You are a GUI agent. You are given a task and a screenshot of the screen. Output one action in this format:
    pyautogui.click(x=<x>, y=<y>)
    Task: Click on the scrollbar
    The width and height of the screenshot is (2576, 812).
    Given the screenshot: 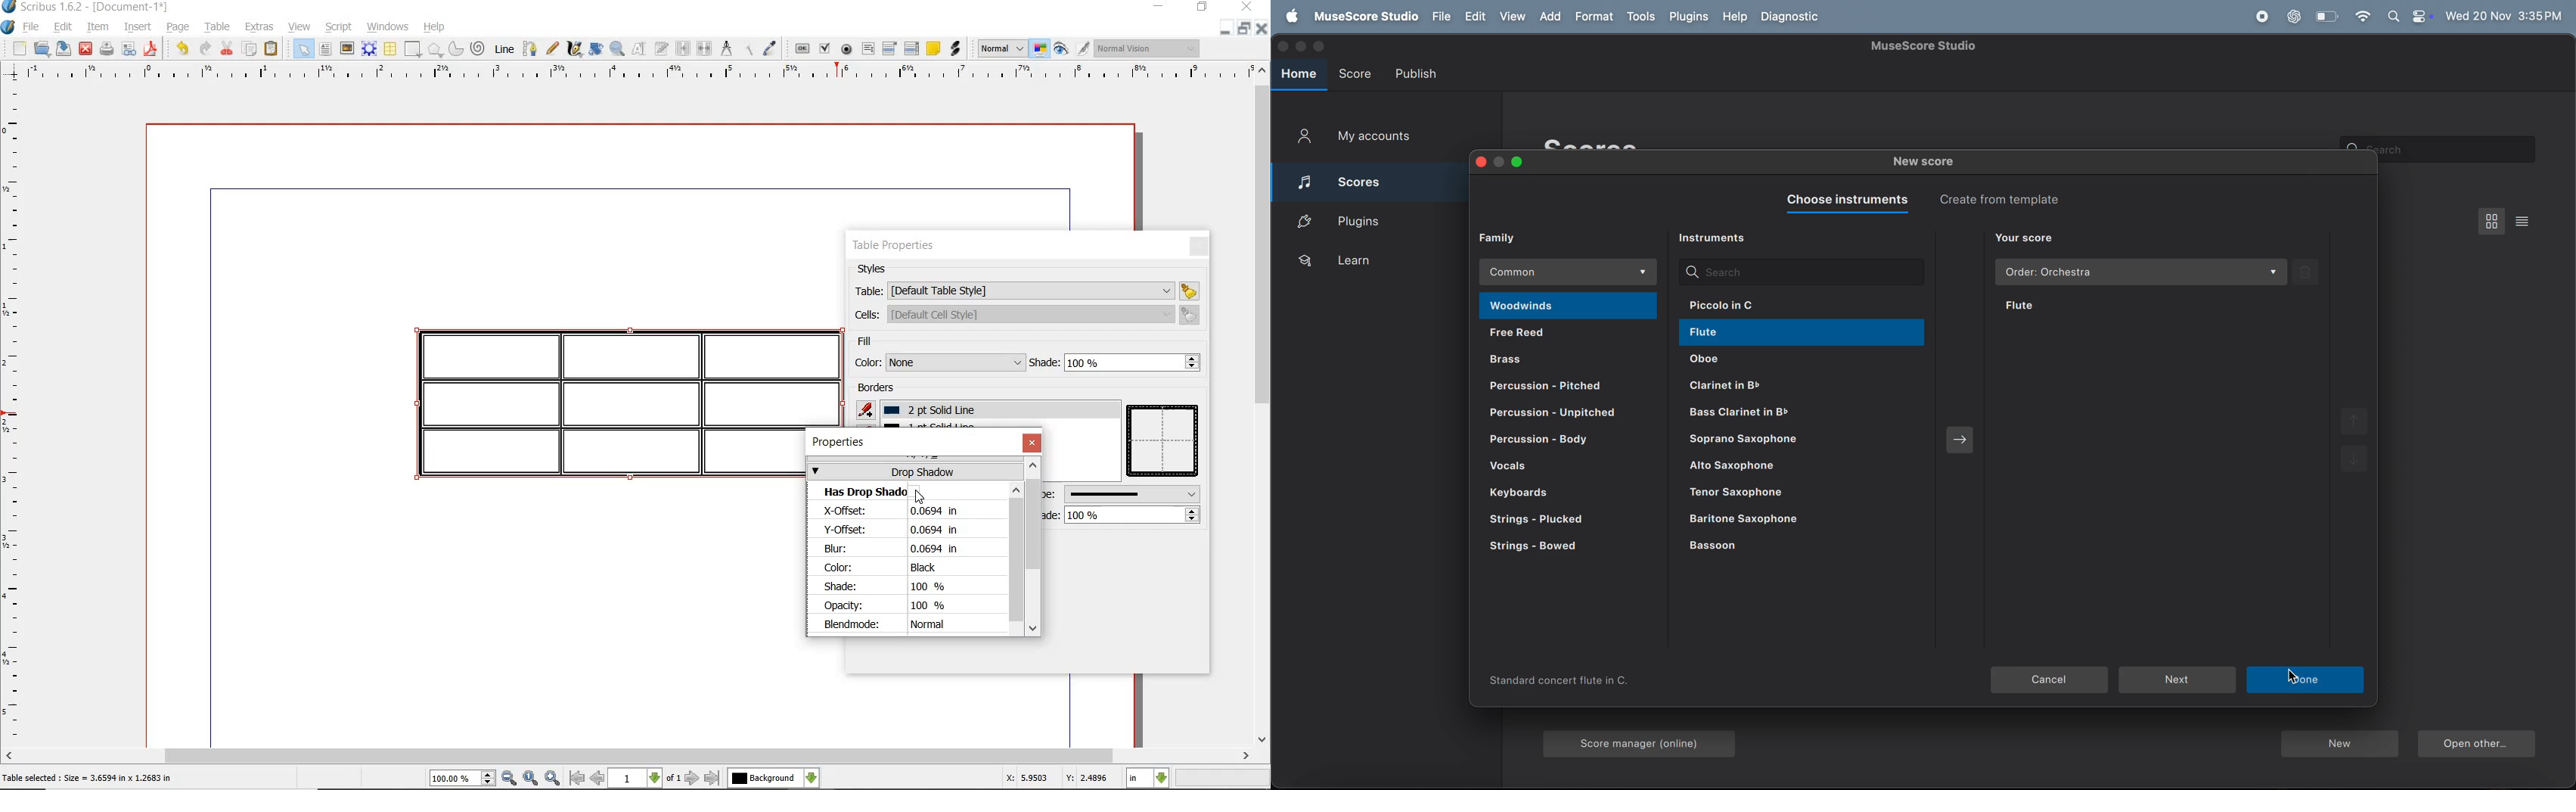 What is the action you would take?
    pyautogui.click(x=1263, y=403)
    